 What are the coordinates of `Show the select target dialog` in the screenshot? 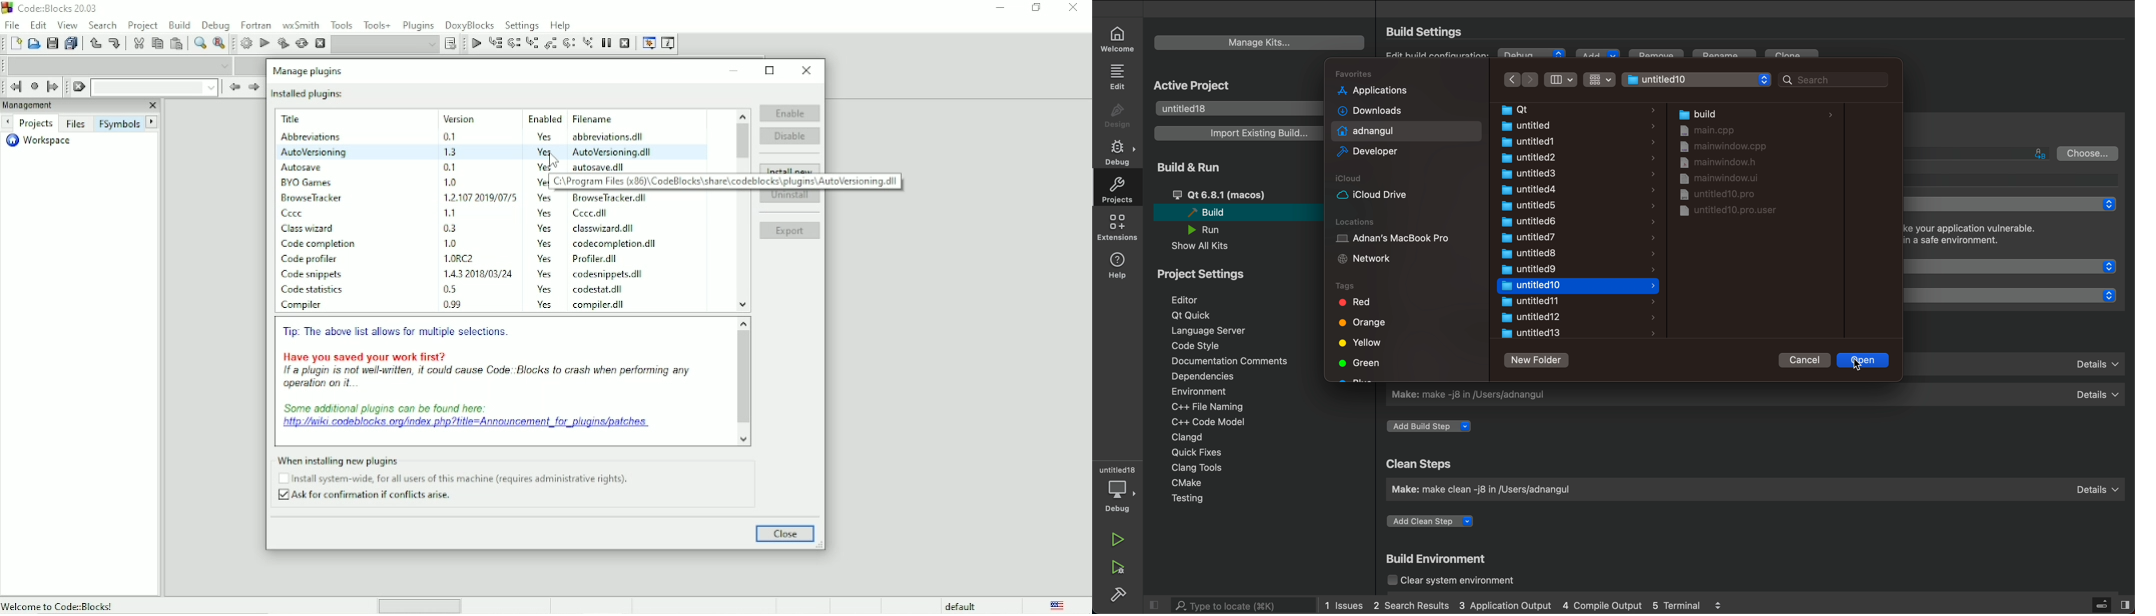 It's located at (452, 44).